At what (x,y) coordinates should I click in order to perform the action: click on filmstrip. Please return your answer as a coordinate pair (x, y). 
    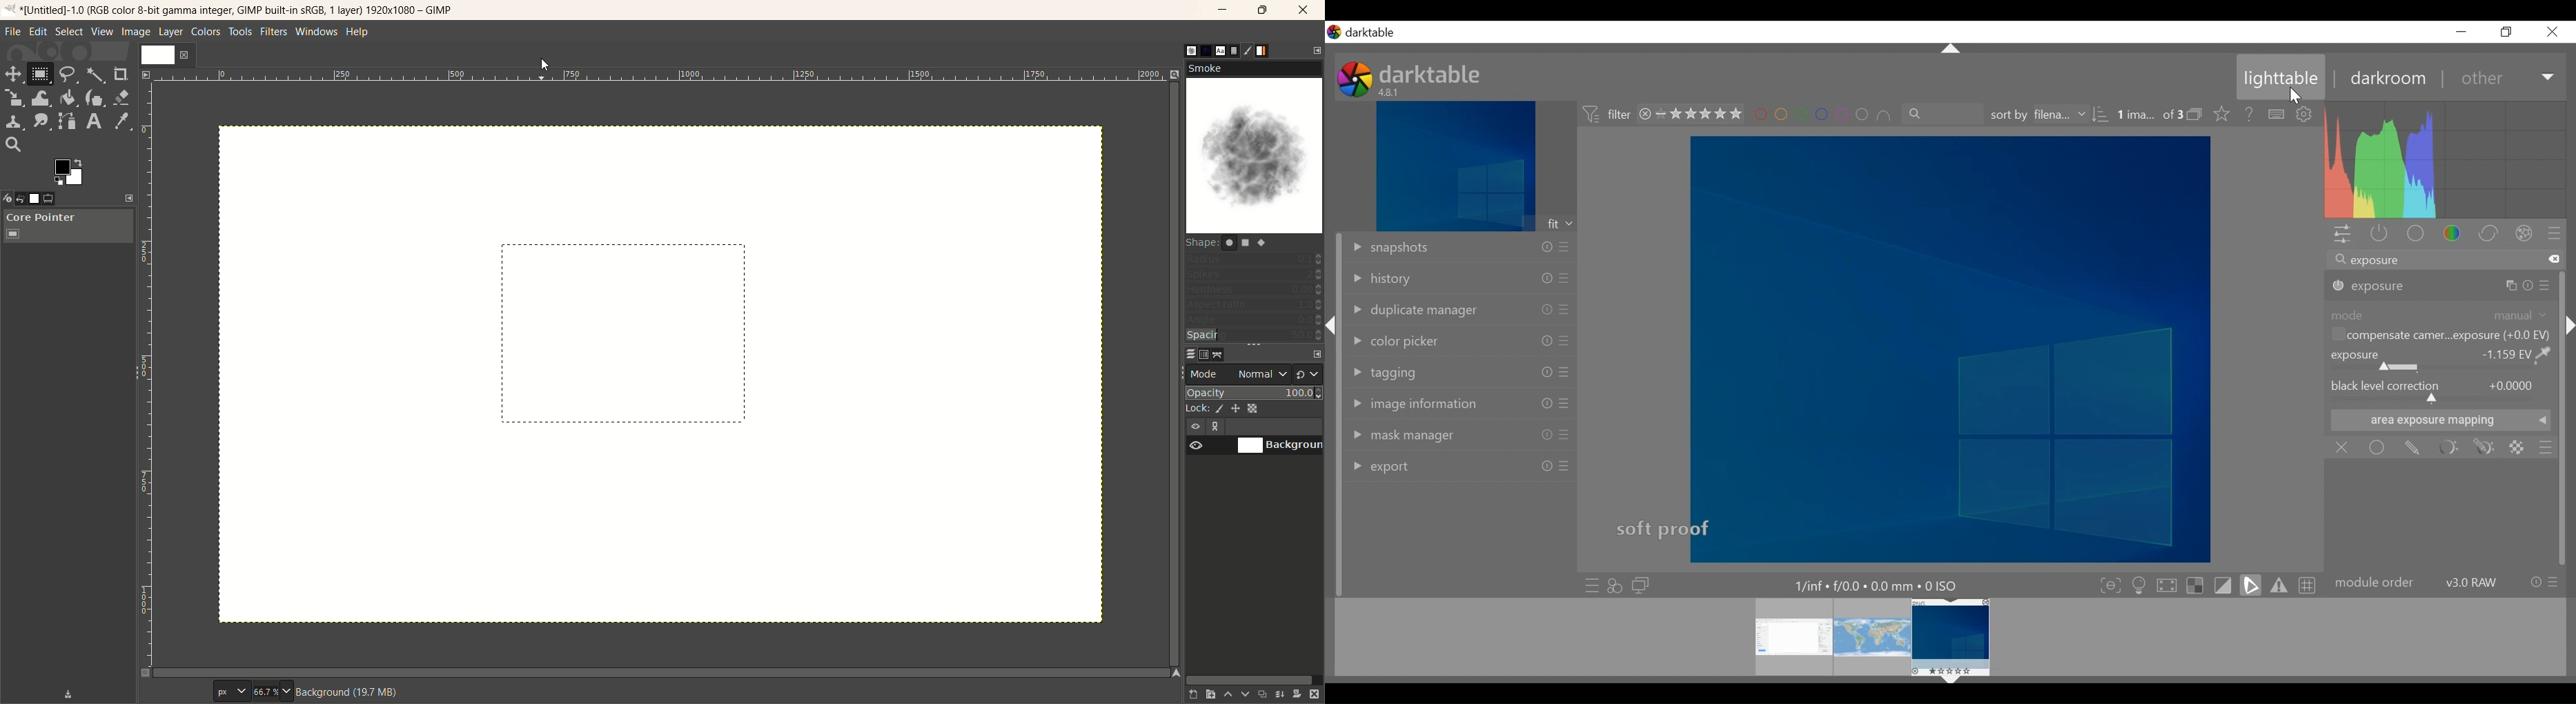
    Looking at the image, I should click on (1946, 637).